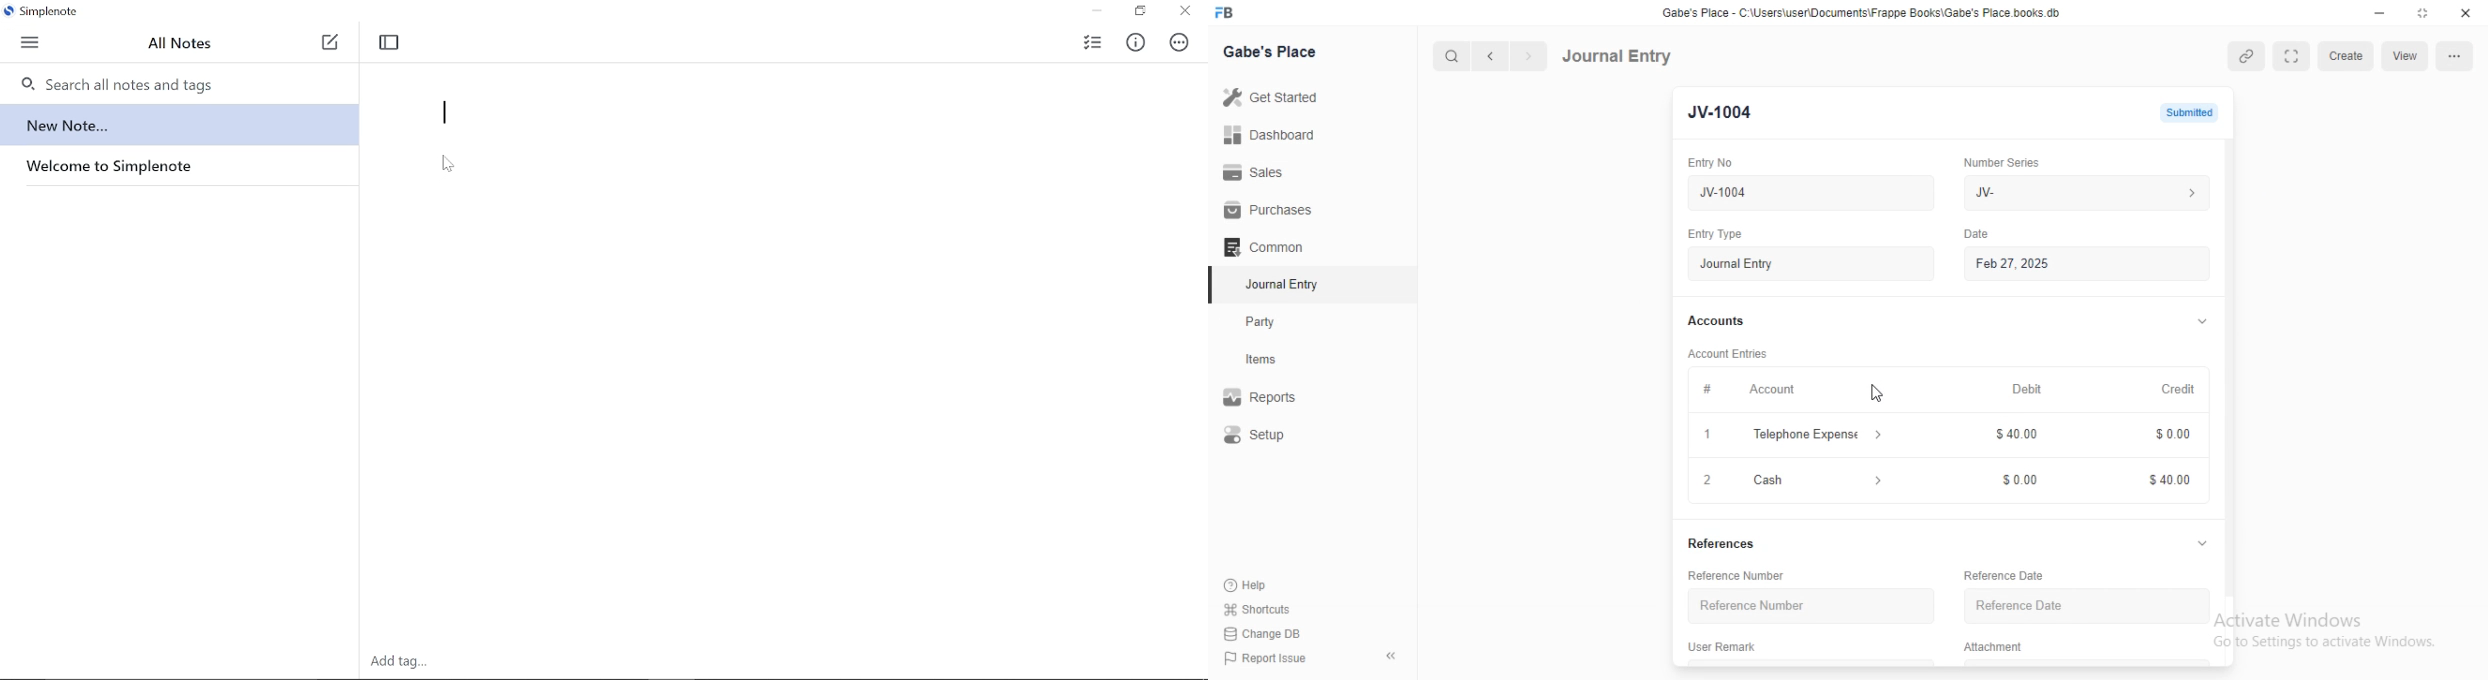  I want to click on Sales, so click(1257, 174).